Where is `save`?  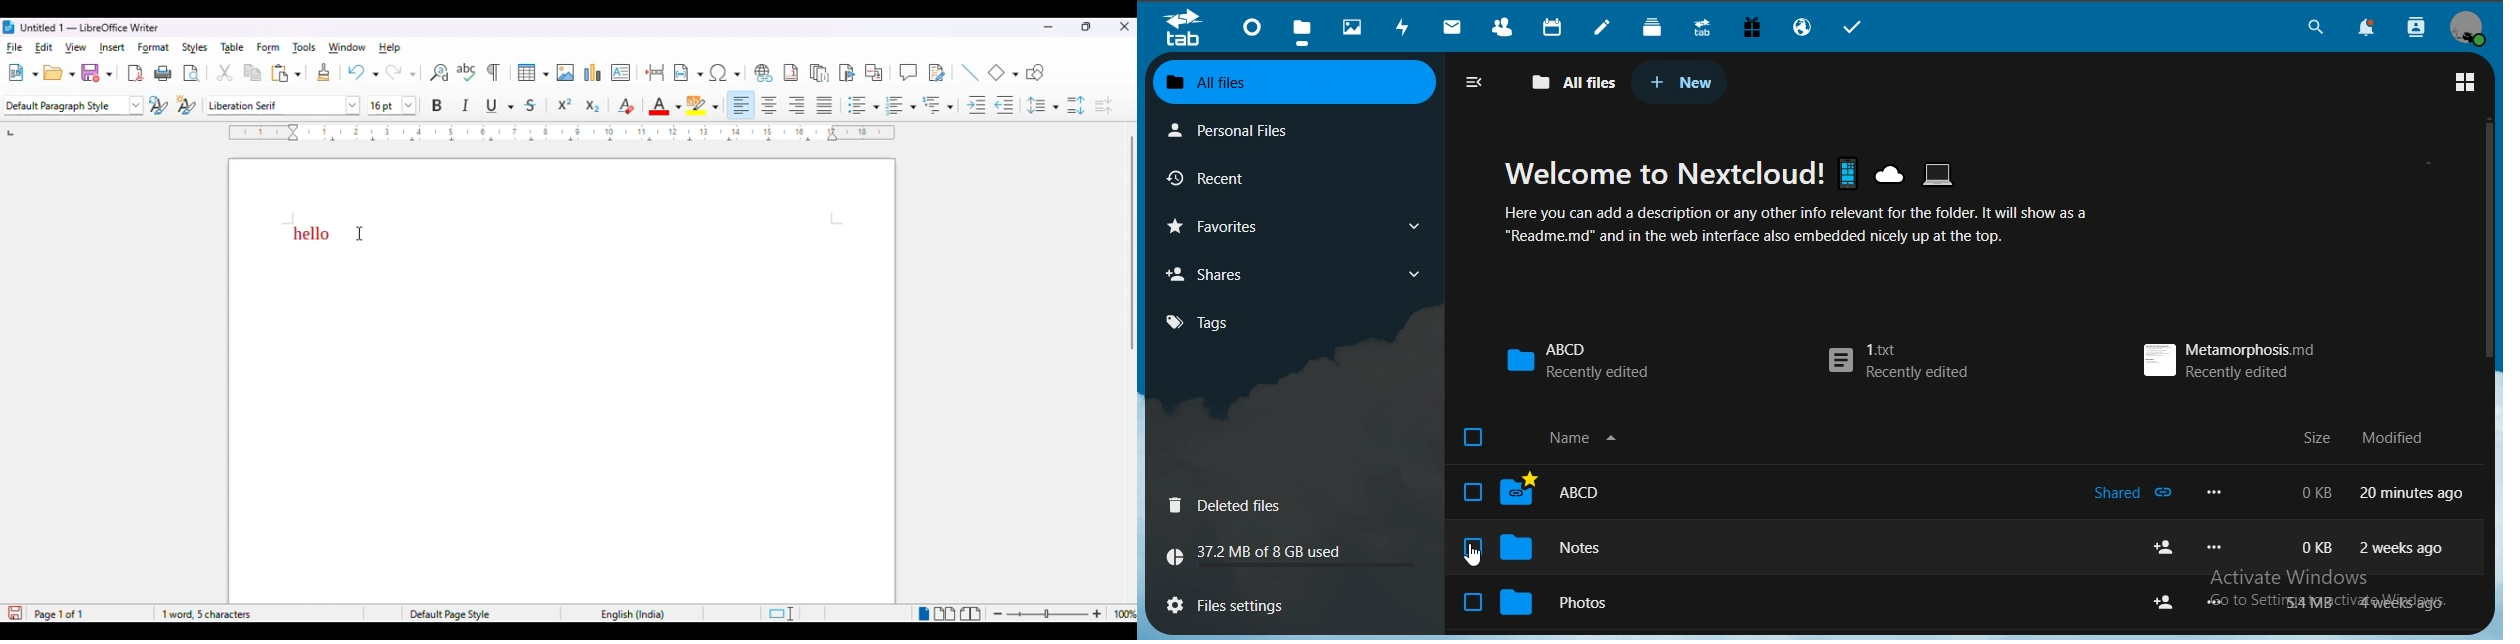 save is located at coordinates (97, 73).